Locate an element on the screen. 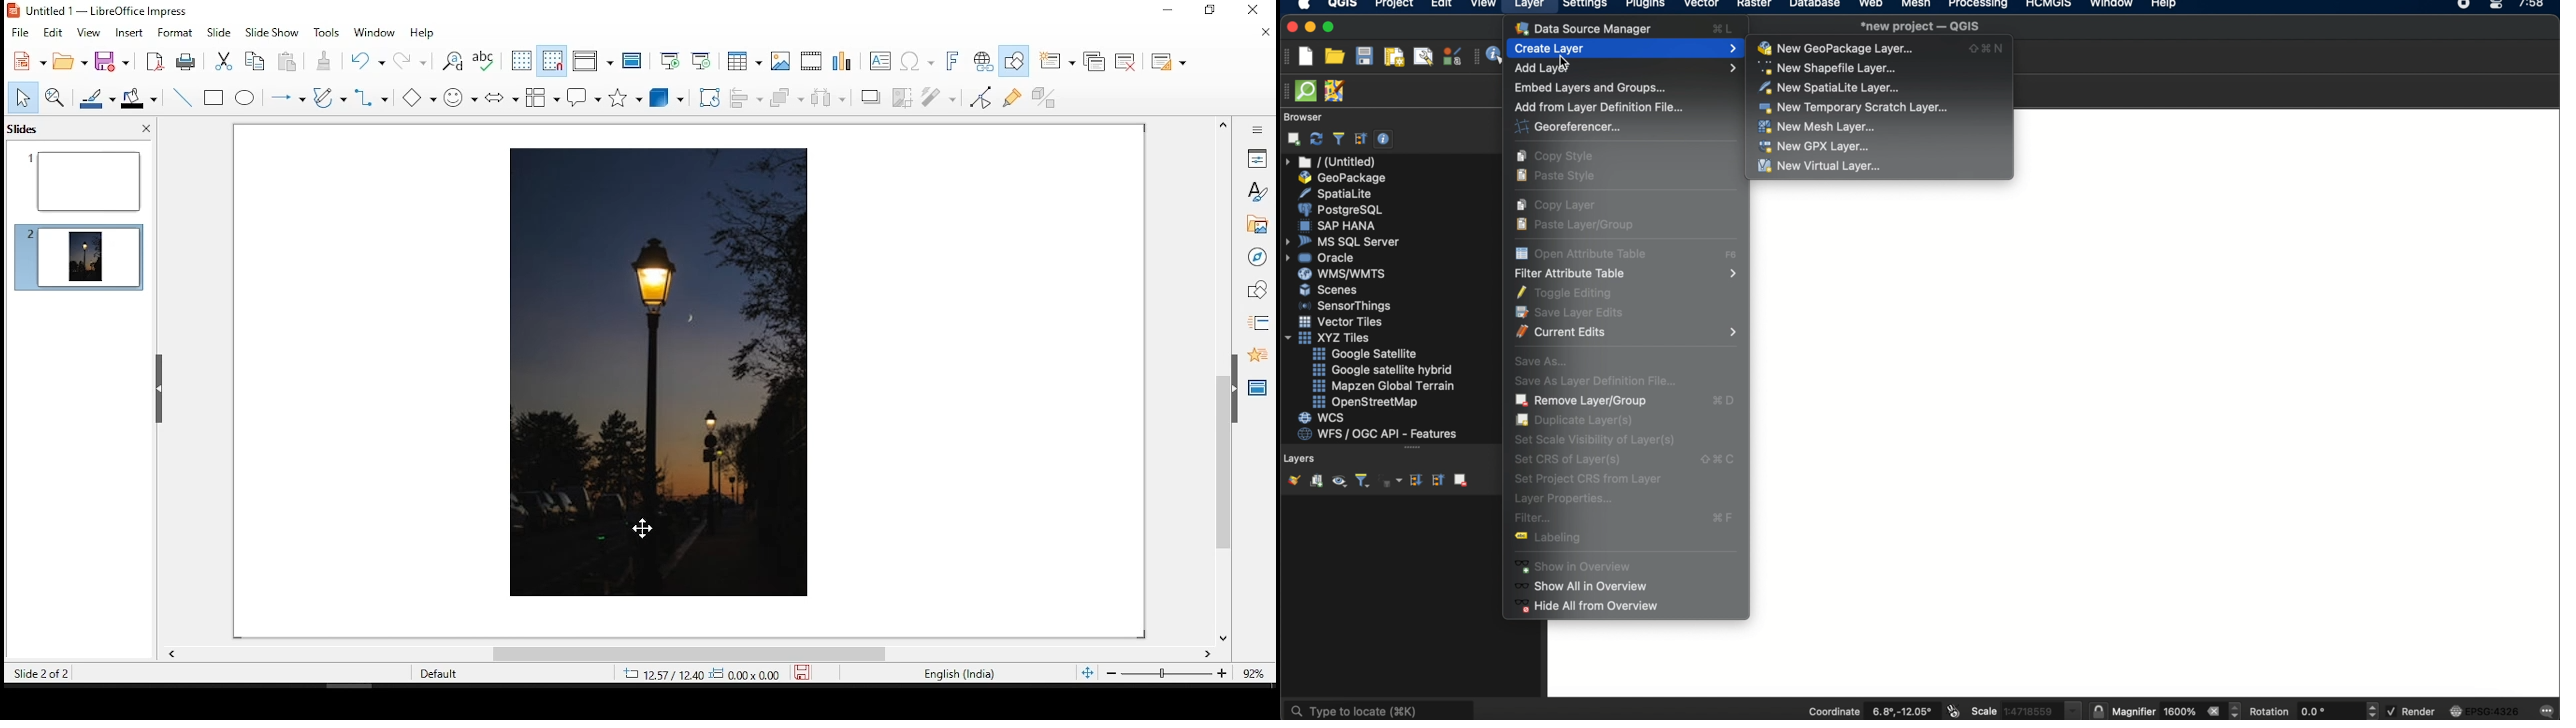 The width and height of the screenshot is (2576, 728). wms/wmts is located at coordinates (1341, 275).